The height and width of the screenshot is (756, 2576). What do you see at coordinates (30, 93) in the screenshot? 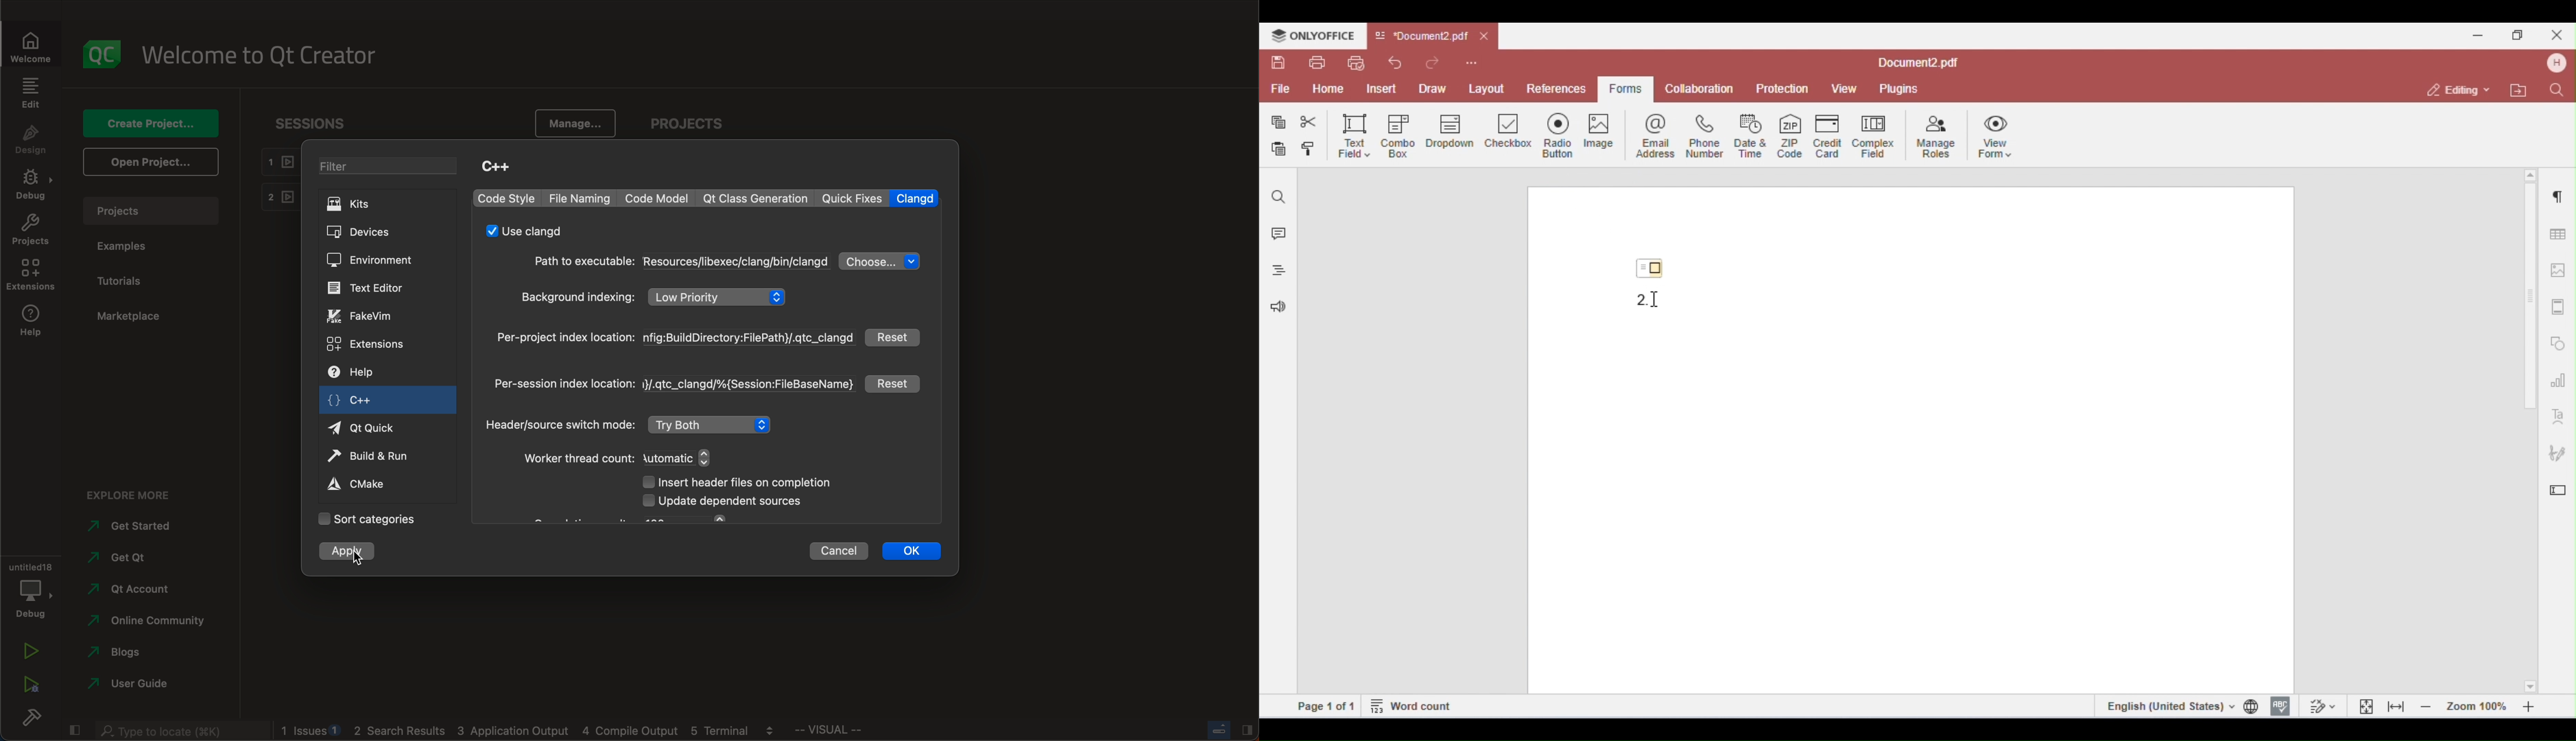
I see `edit` at bounding box center [30, 93].